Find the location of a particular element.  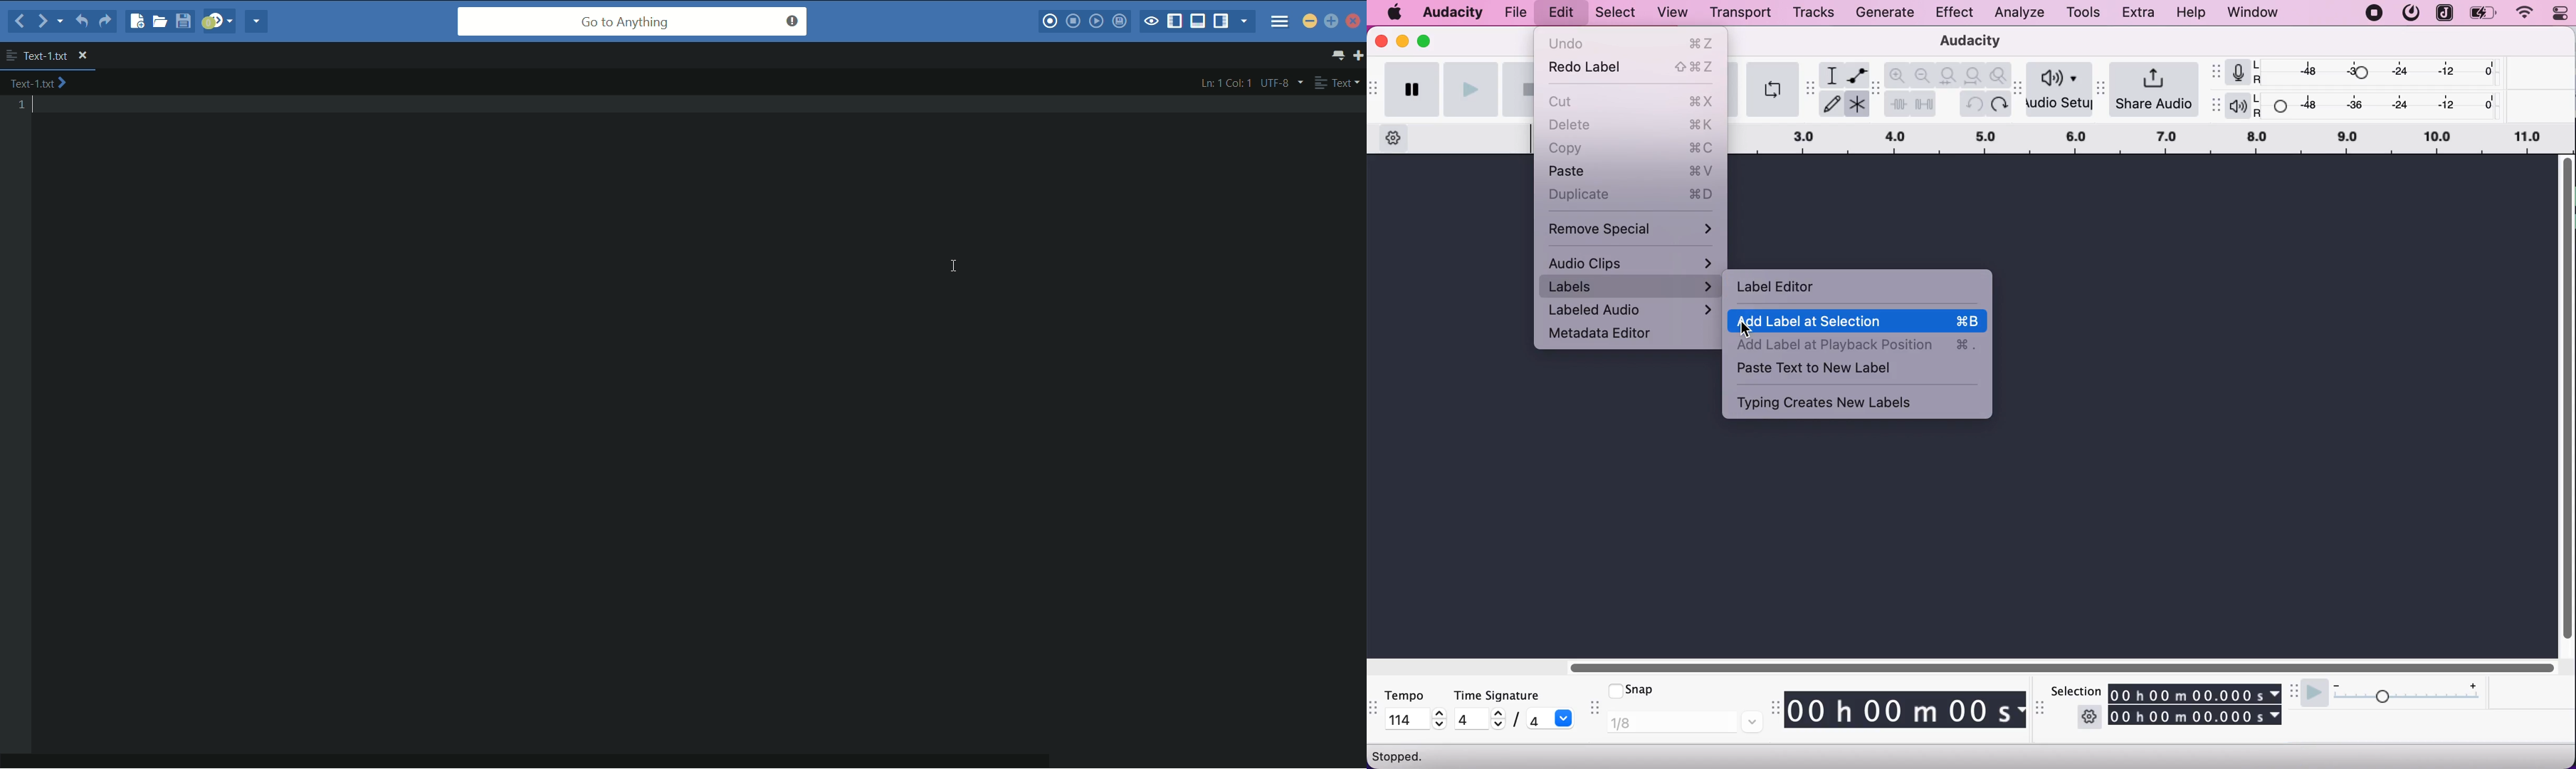

effect is located at coordinates (1955, 14).